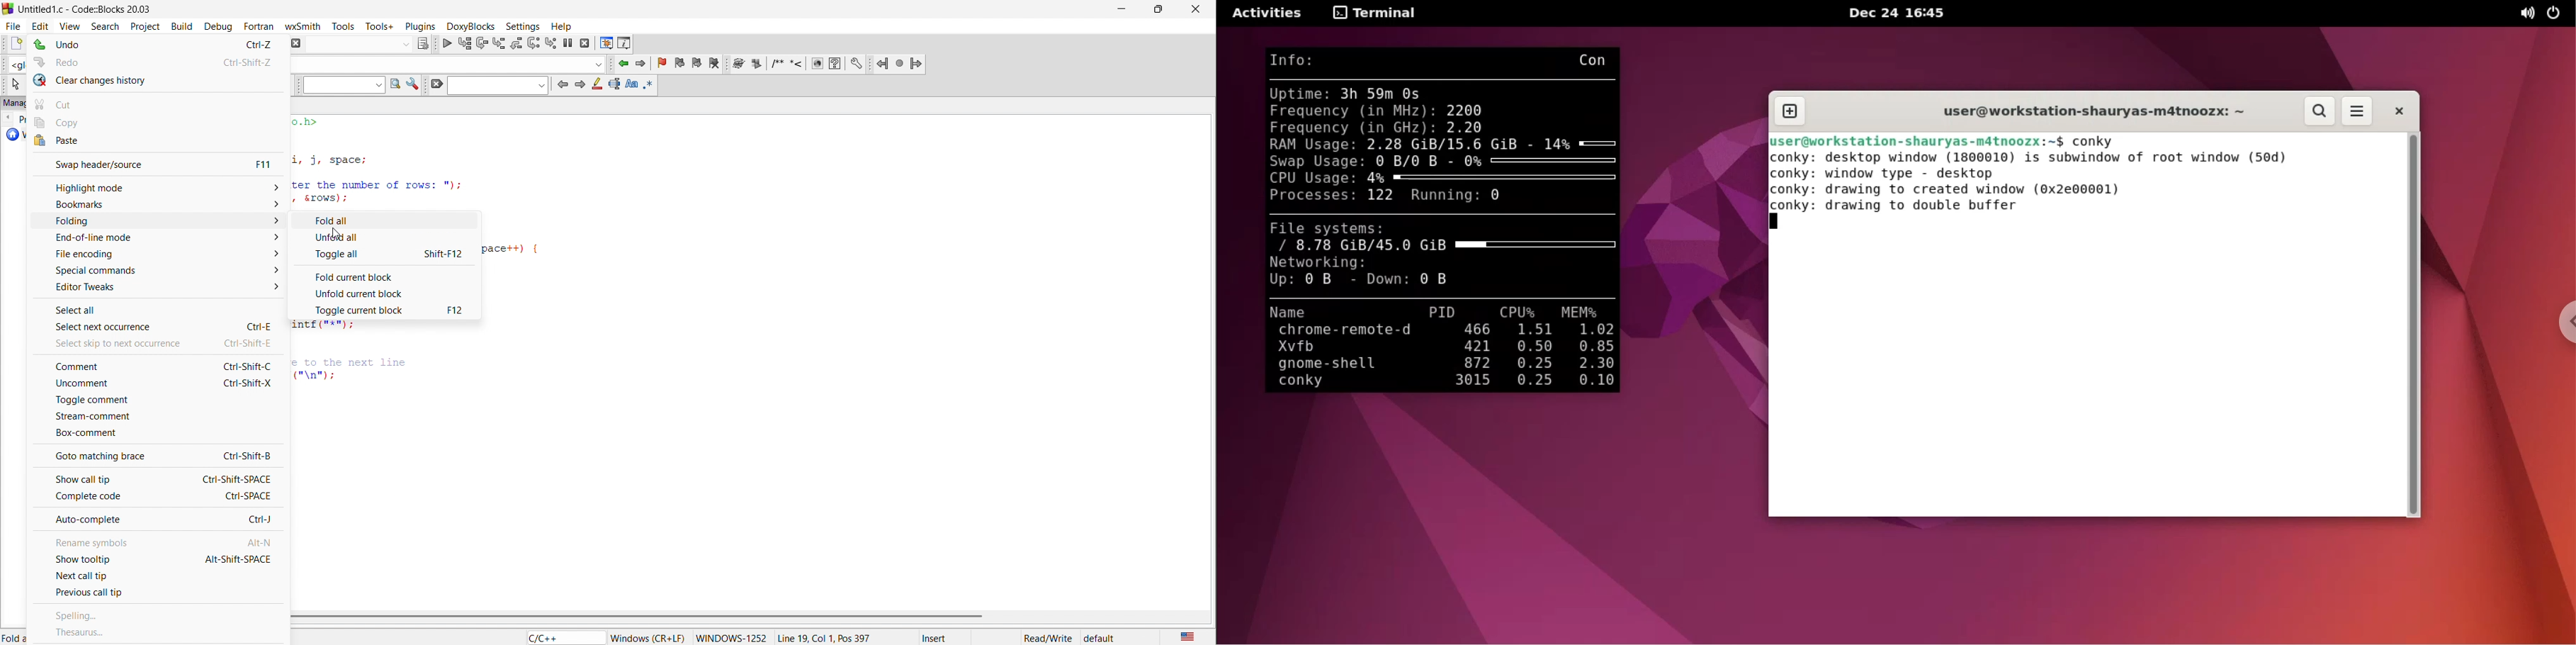  I want to click on jump back, so click(883, 63).